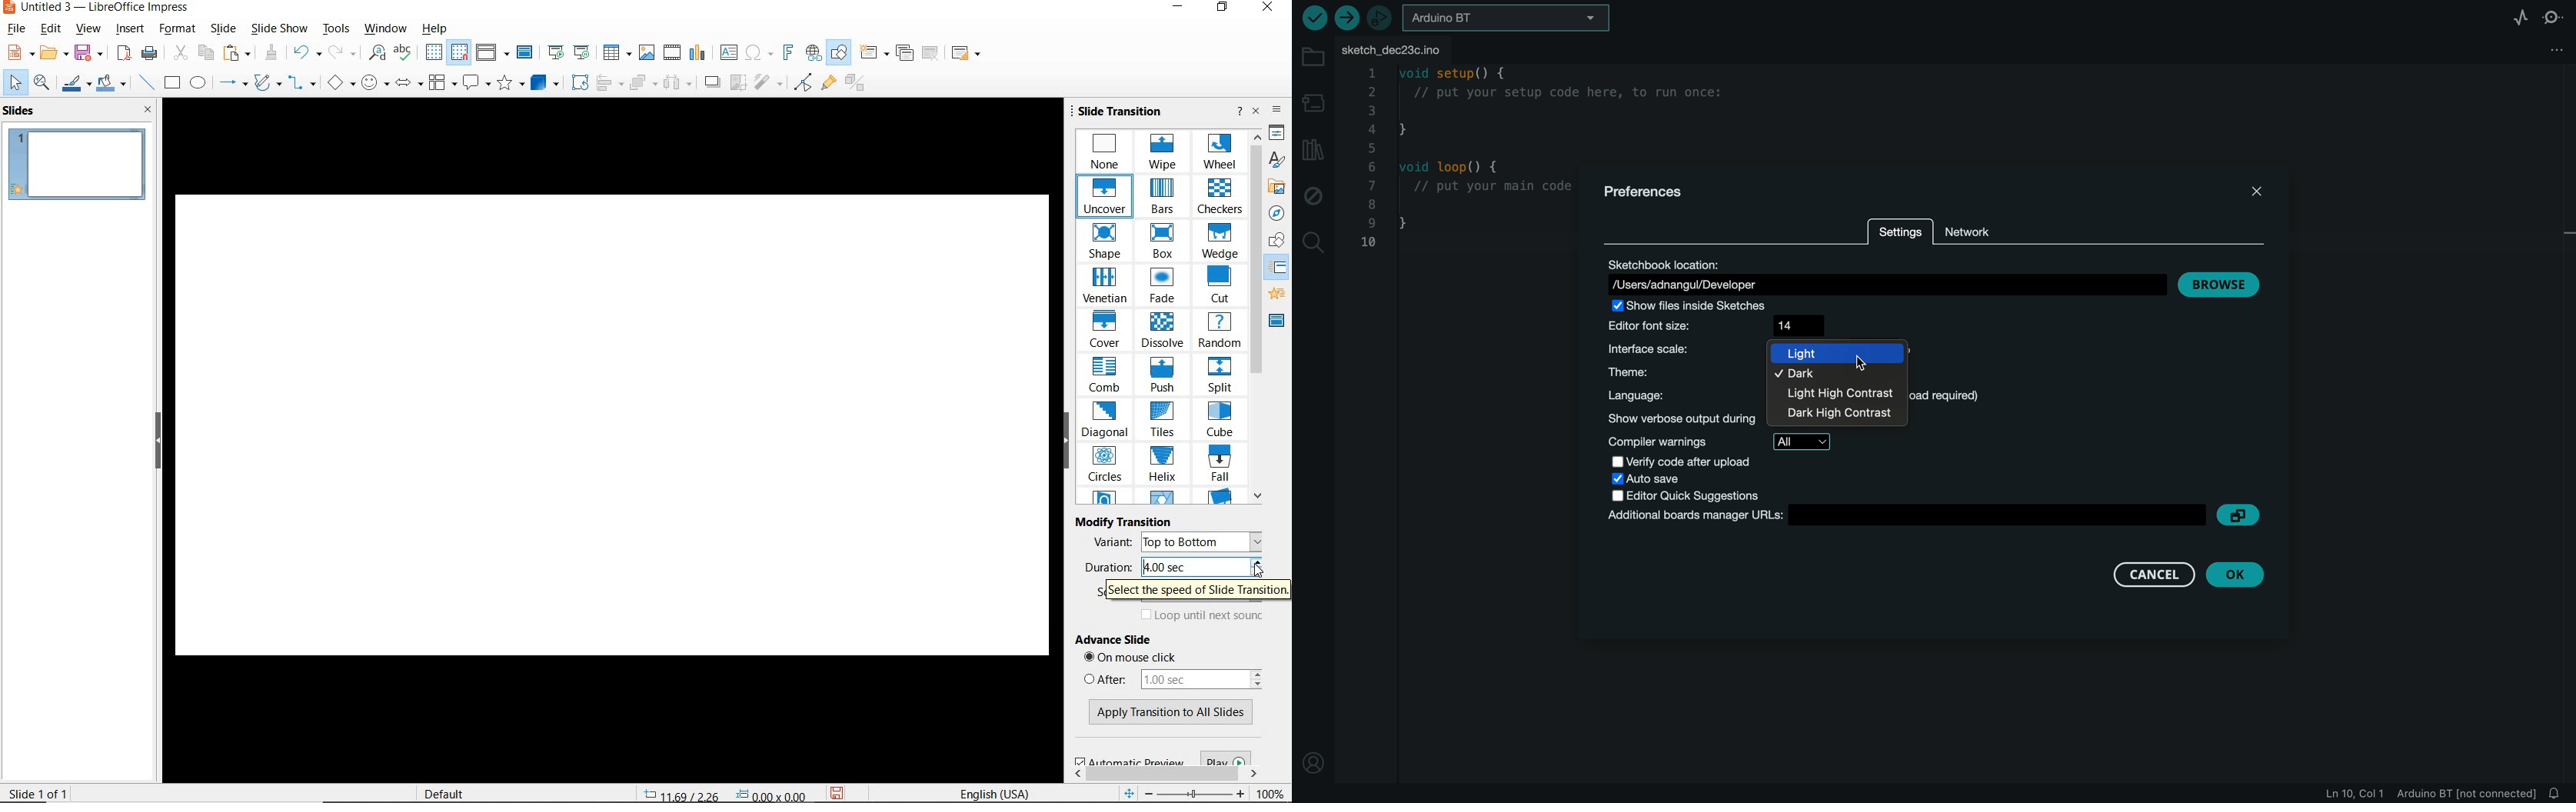 The width and height of the screenshot is (2576, 812). What do you see at coordinates (2515, 17) in the screenshot?
I see `serial plotter` at bounding box center [2515, 17].